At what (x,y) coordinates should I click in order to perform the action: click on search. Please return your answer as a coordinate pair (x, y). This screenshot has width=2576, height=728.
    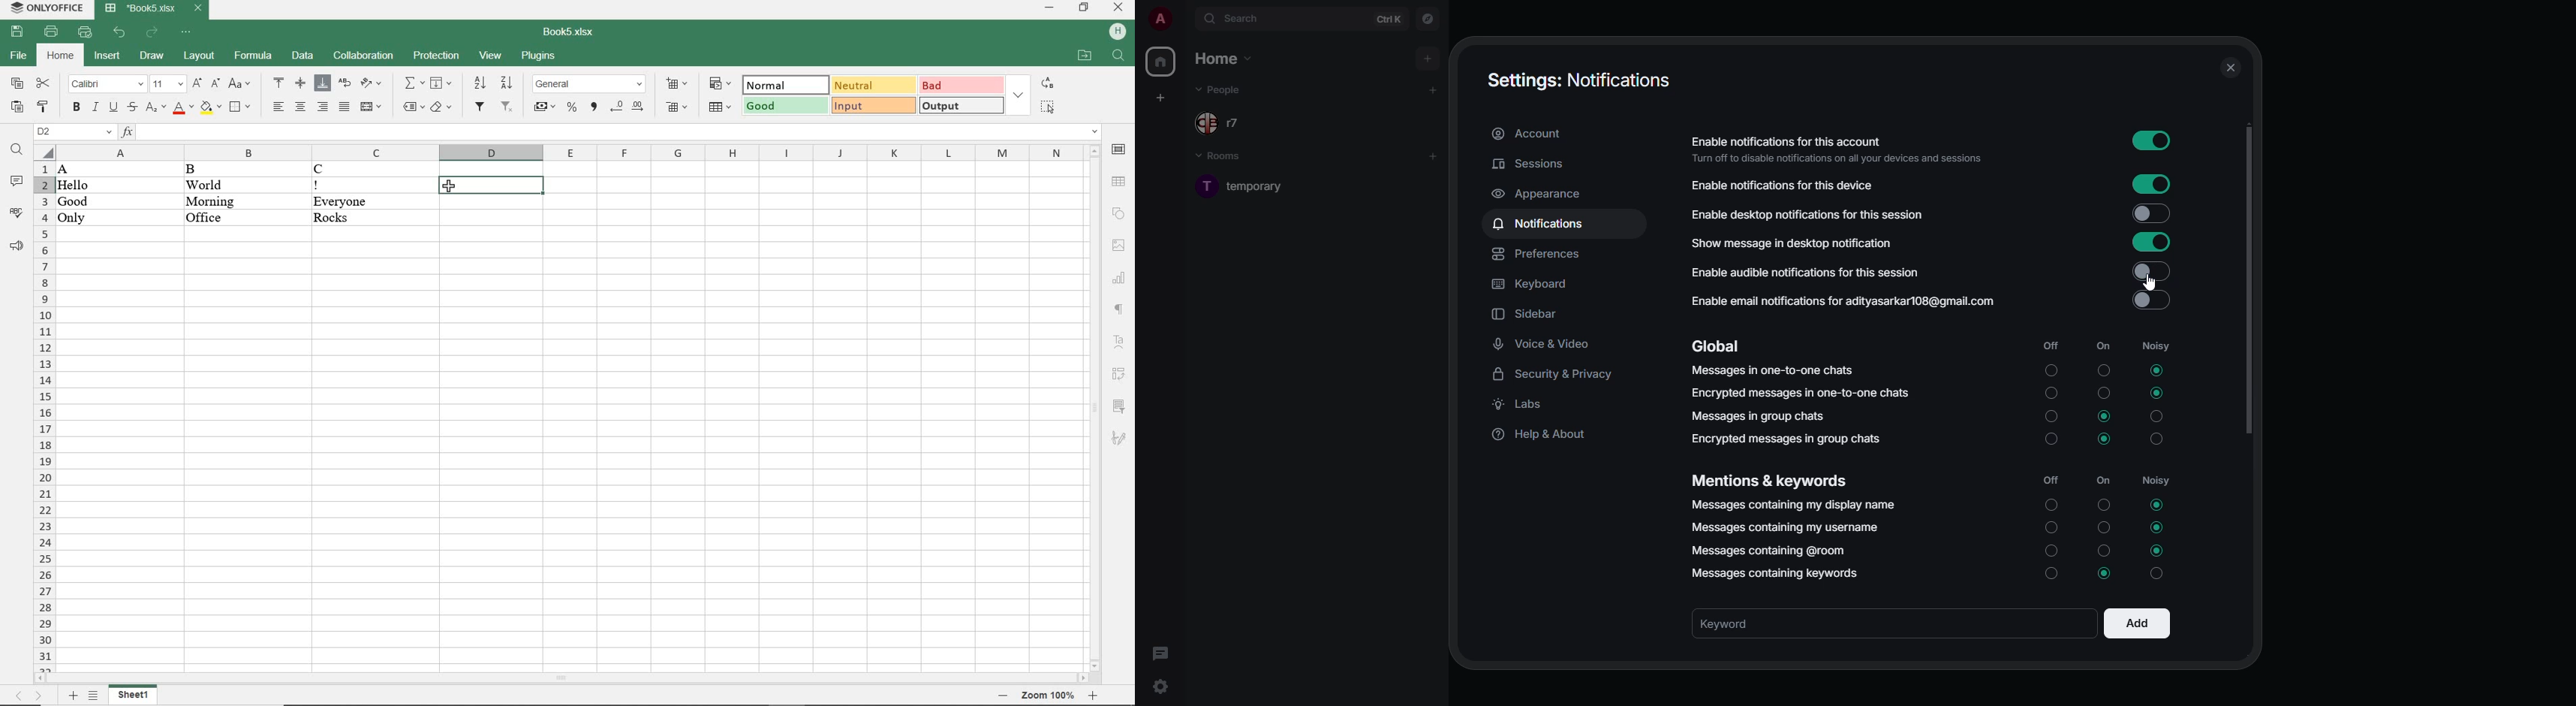
    Looking at the image, I should click on (1247, 17).